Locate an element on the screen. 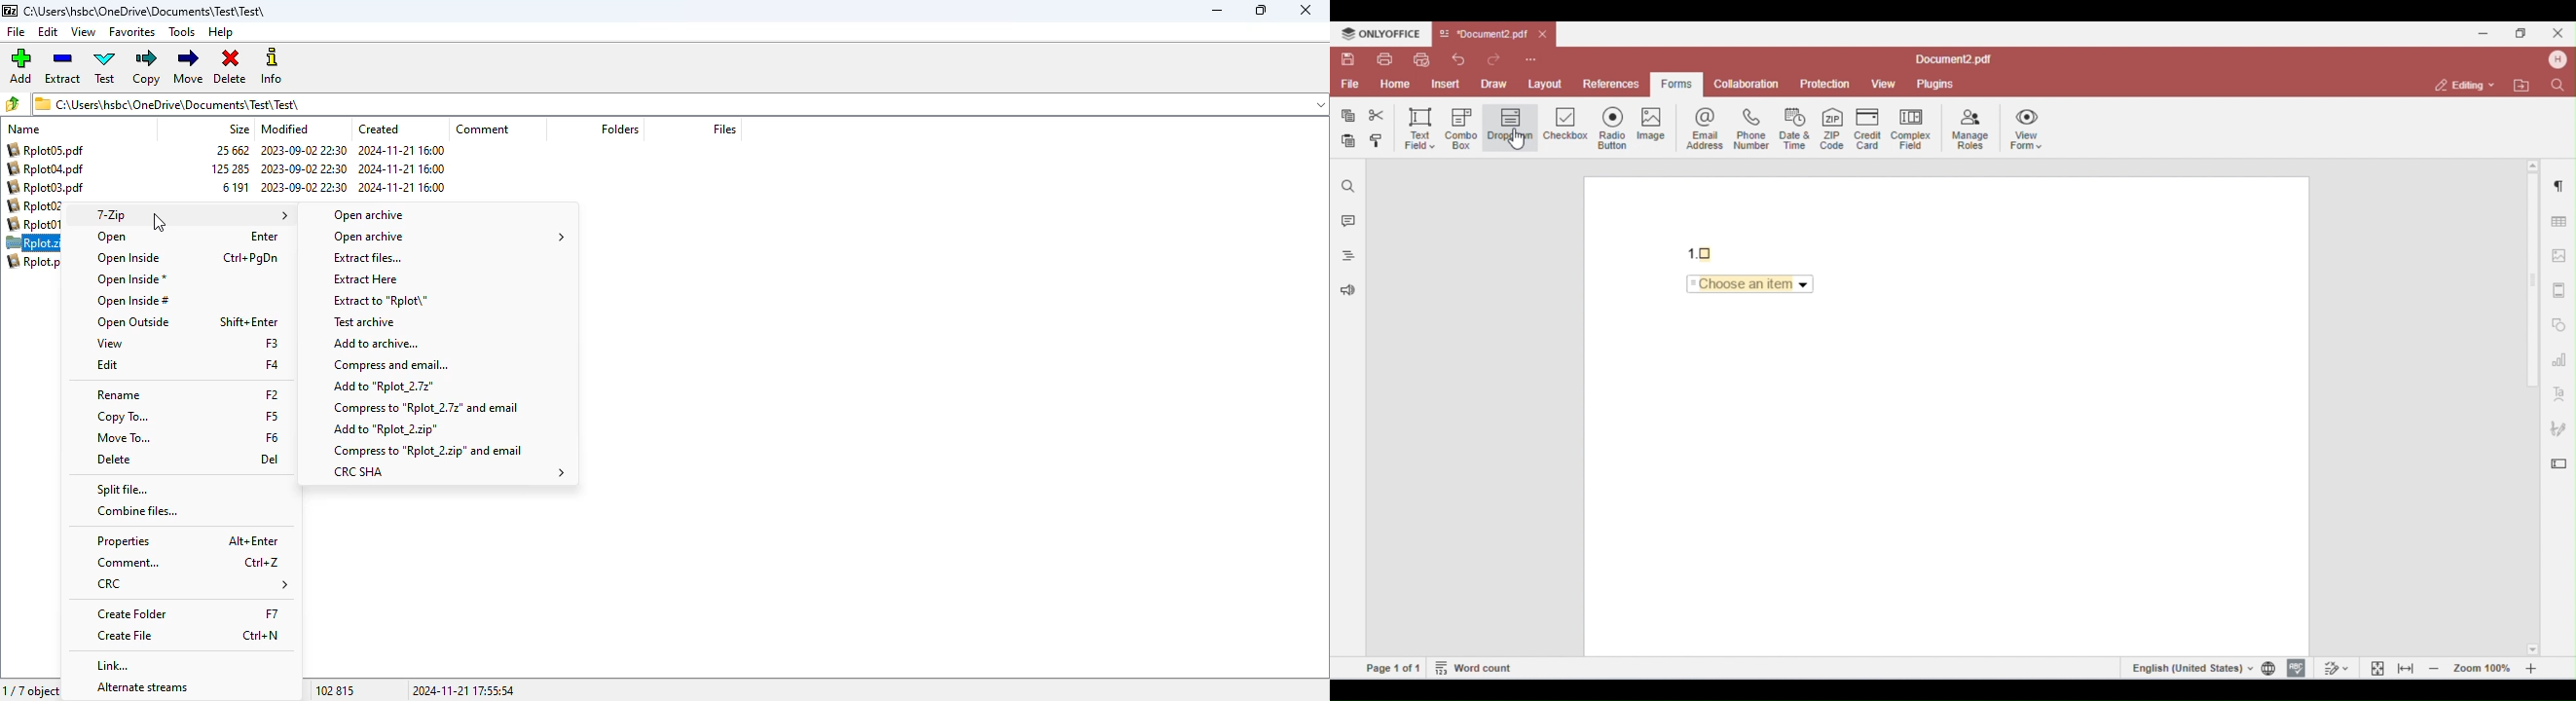 This screenshot has height=728, width=2576. cursor is located at coordinates (159, 223).